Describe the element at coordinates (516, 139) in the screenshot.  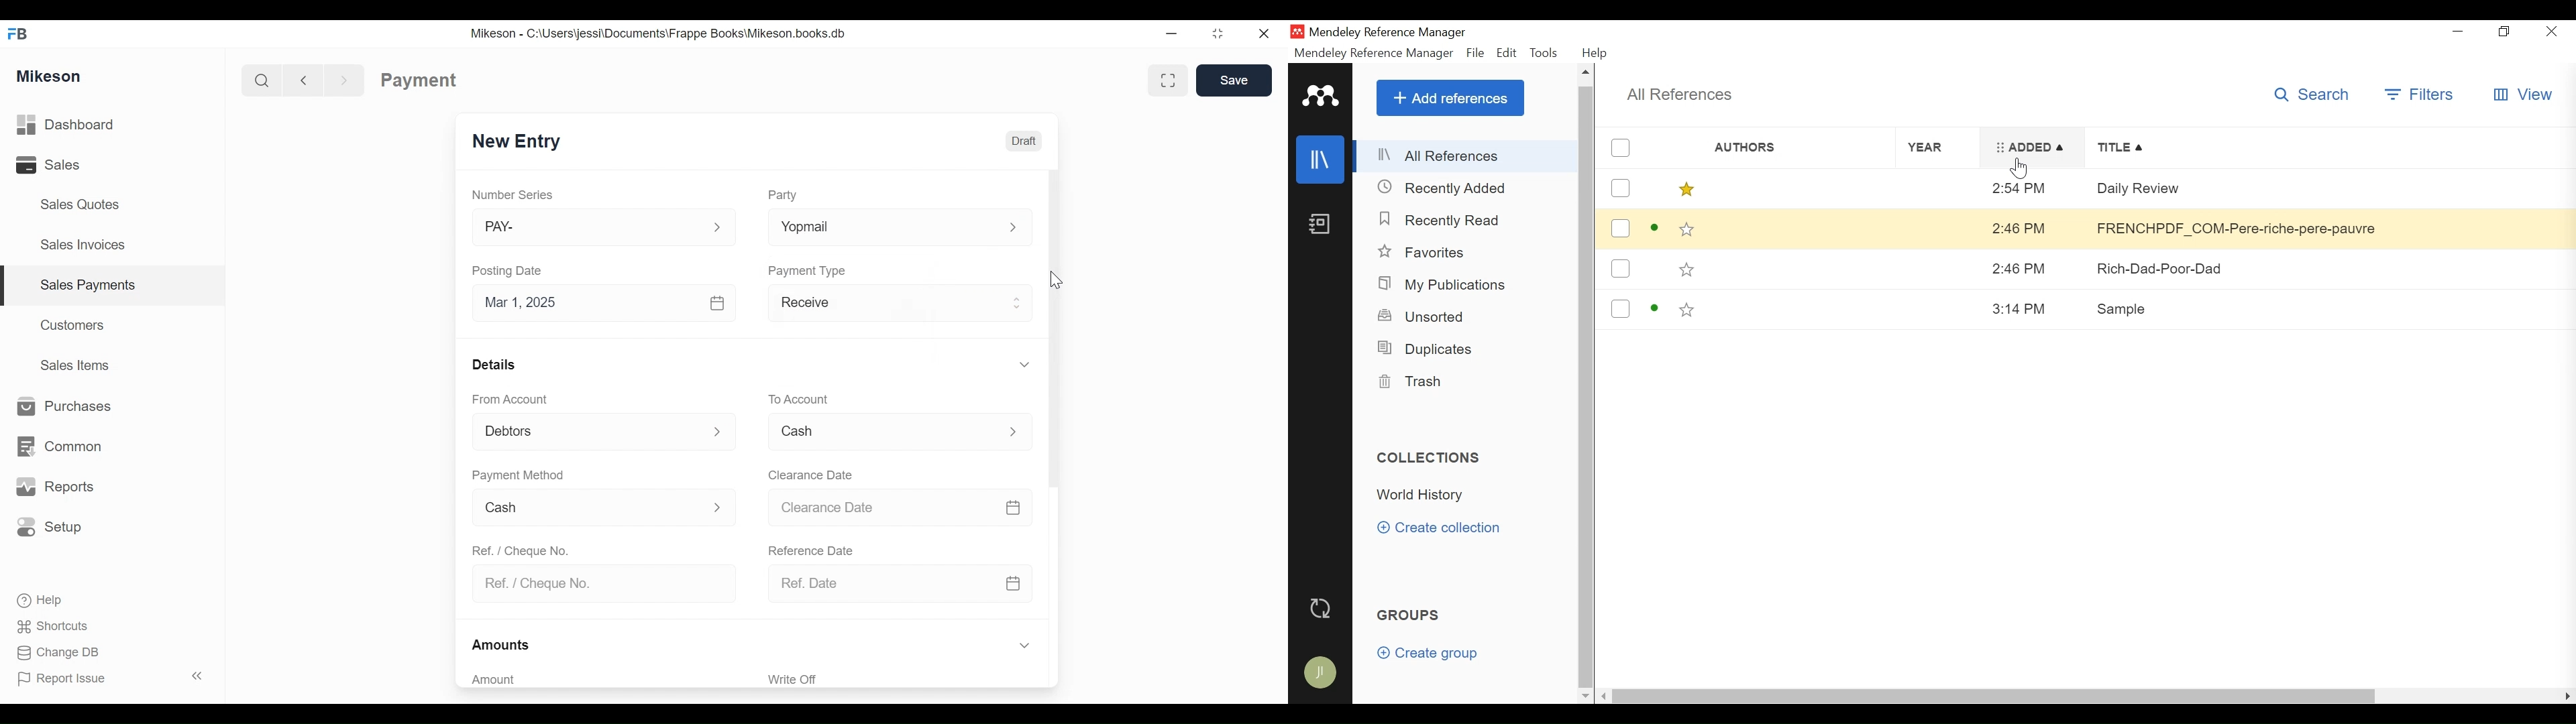
I see `New Entry` at that location.